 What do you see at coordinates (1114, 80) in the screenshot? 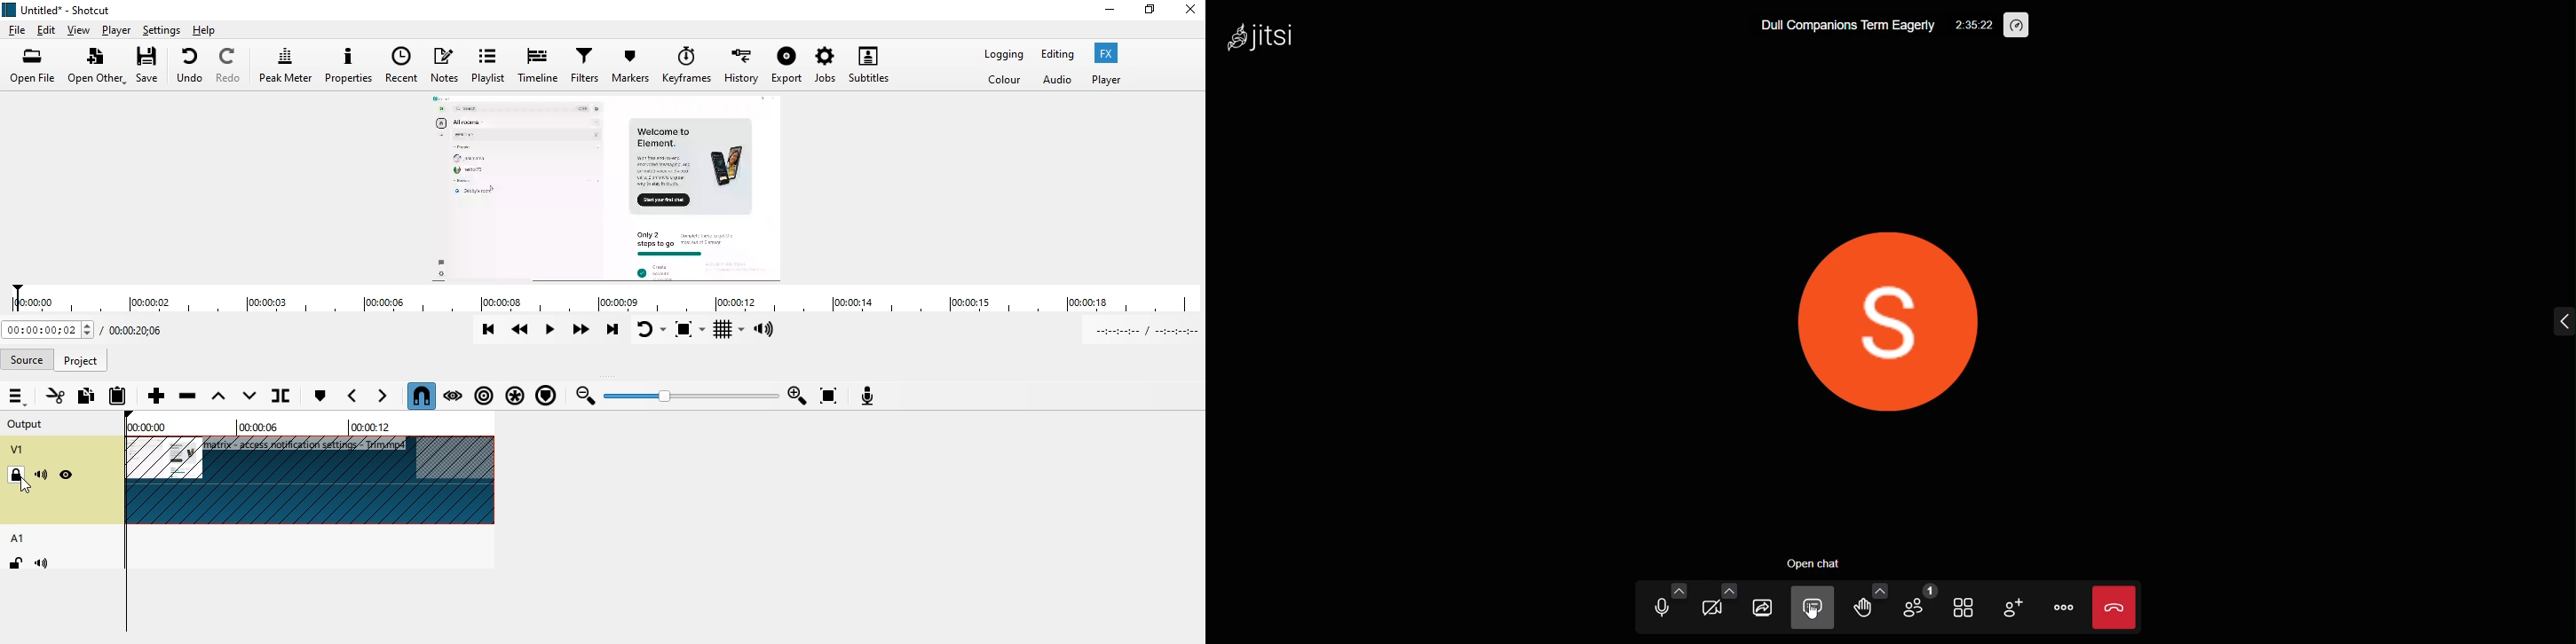
I see `player` at bounding box center [1114, 80].